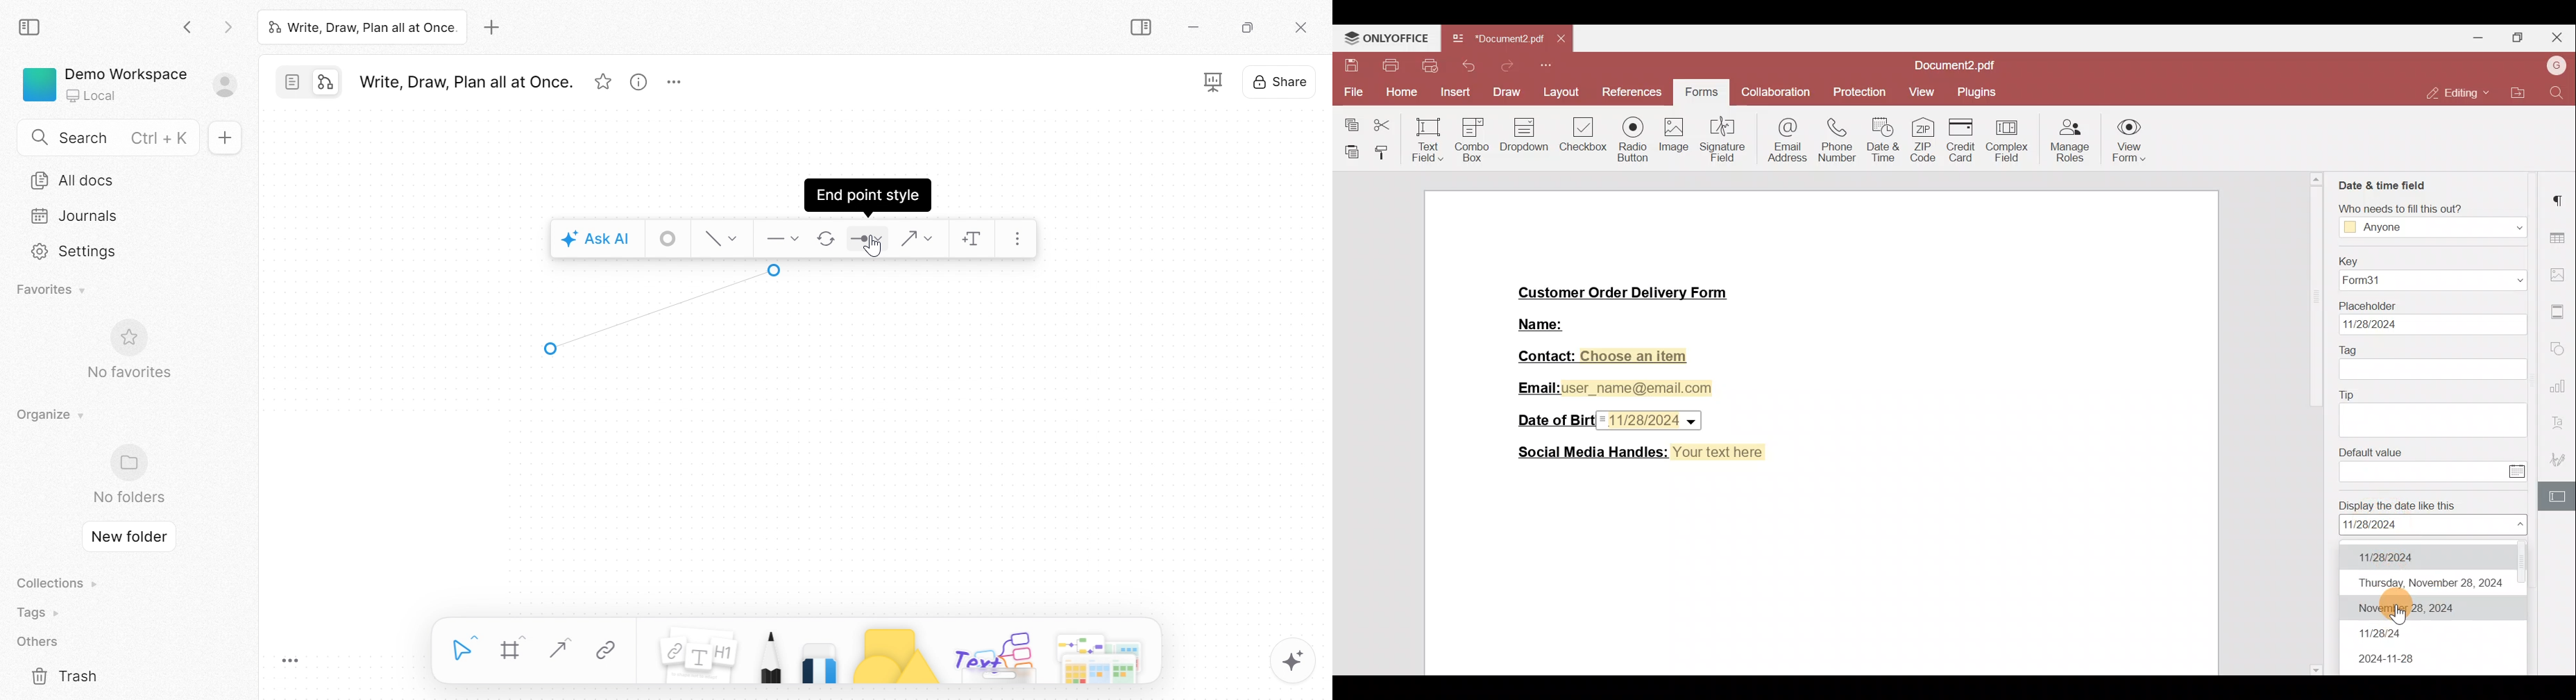 The height and width of the screenshot is (700, 2576). I want to click on More, so click(1022, 240).